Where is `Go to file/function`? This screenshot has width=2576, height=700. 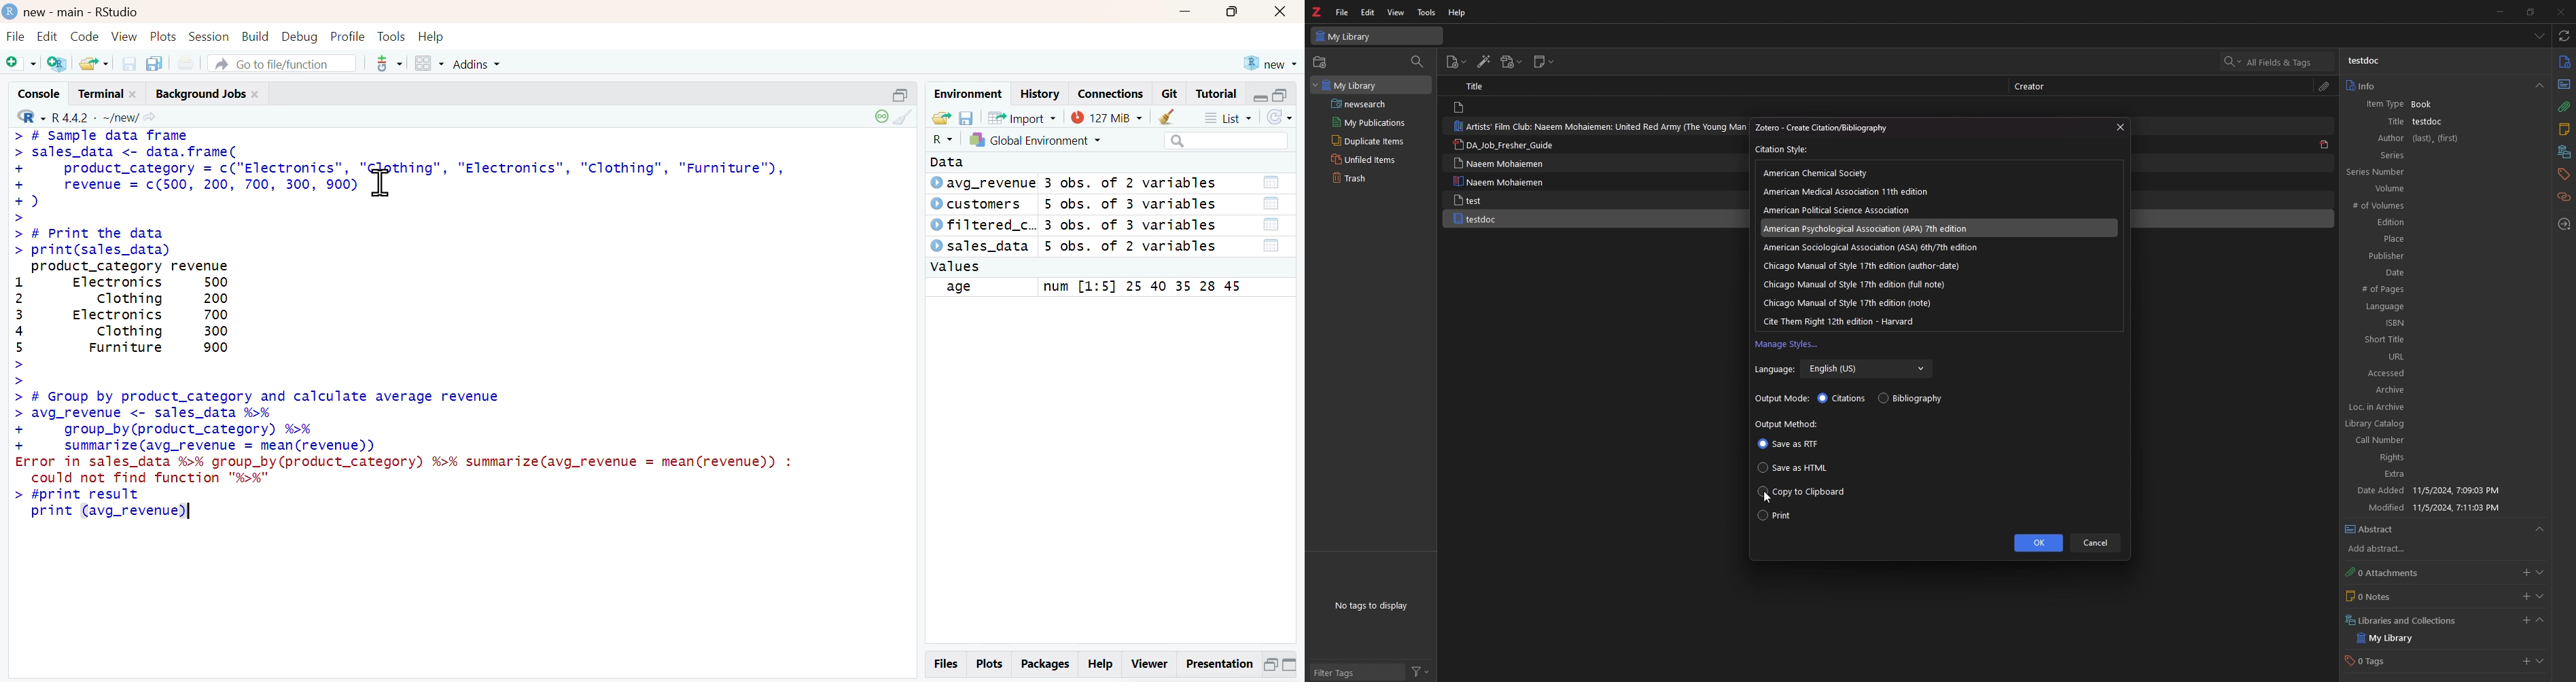 Go to file/function is located at coordinates (283, 63).